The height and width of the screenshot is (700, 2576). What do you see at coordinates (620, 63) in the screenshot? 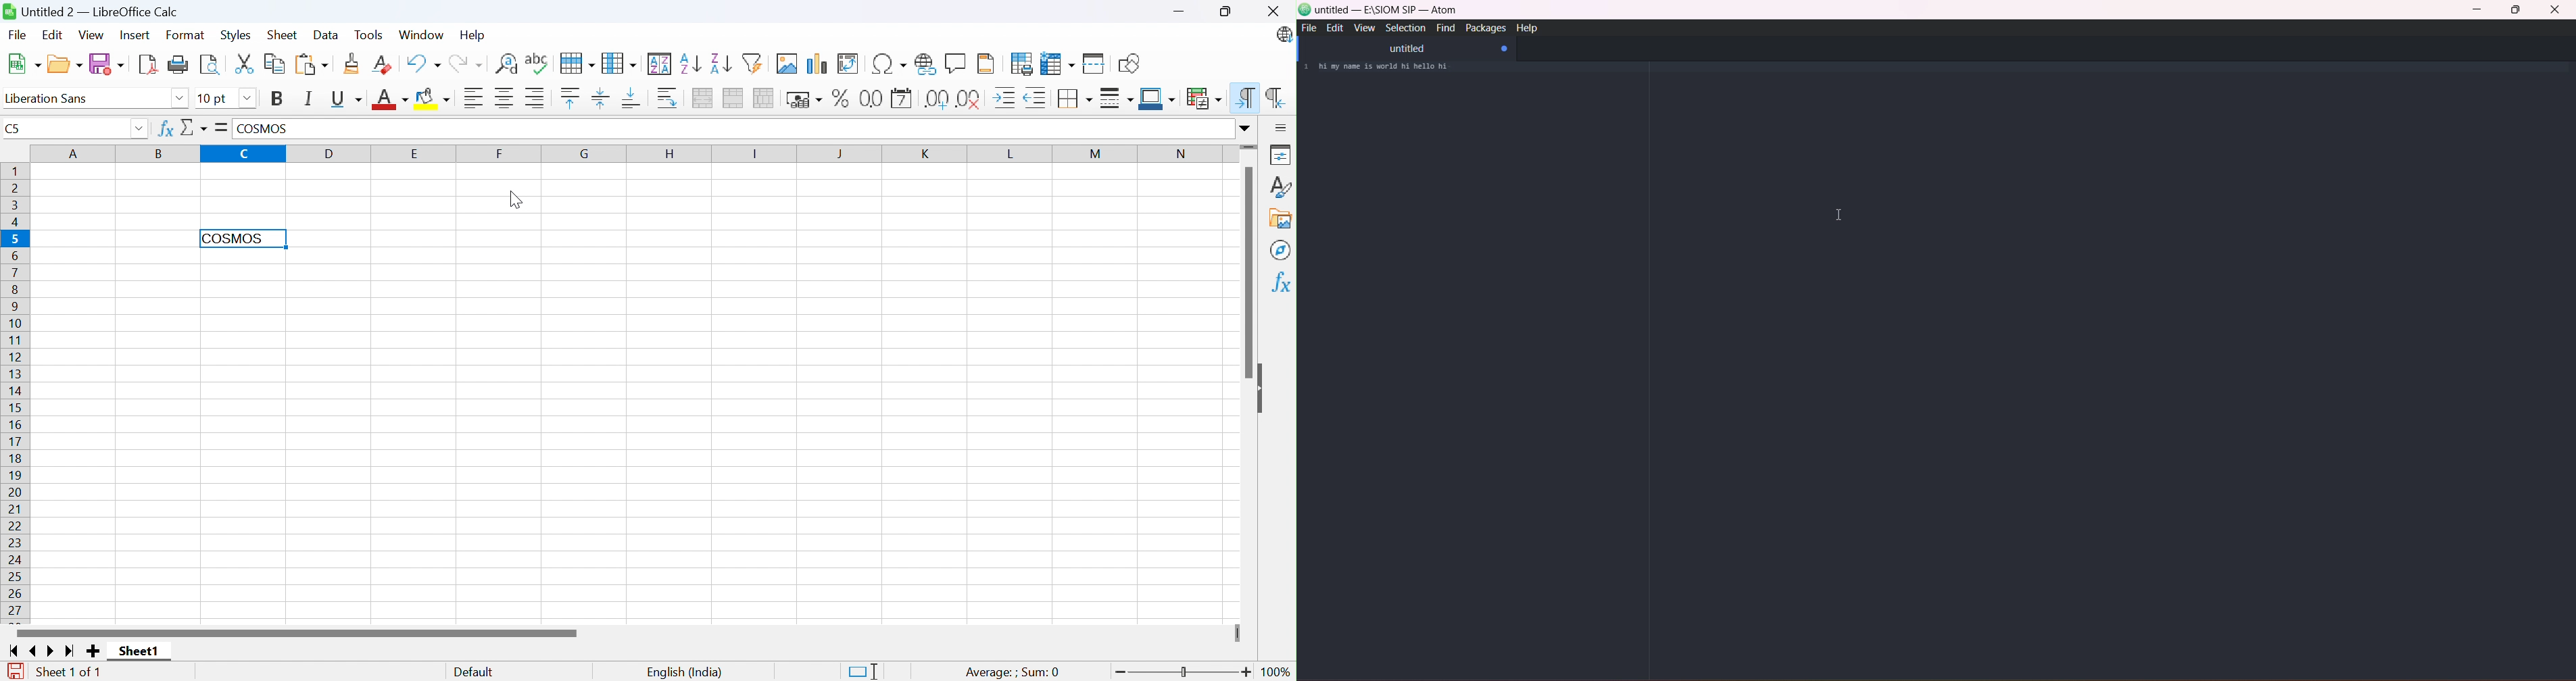
I see `Column` at bounding box center [620, 63].